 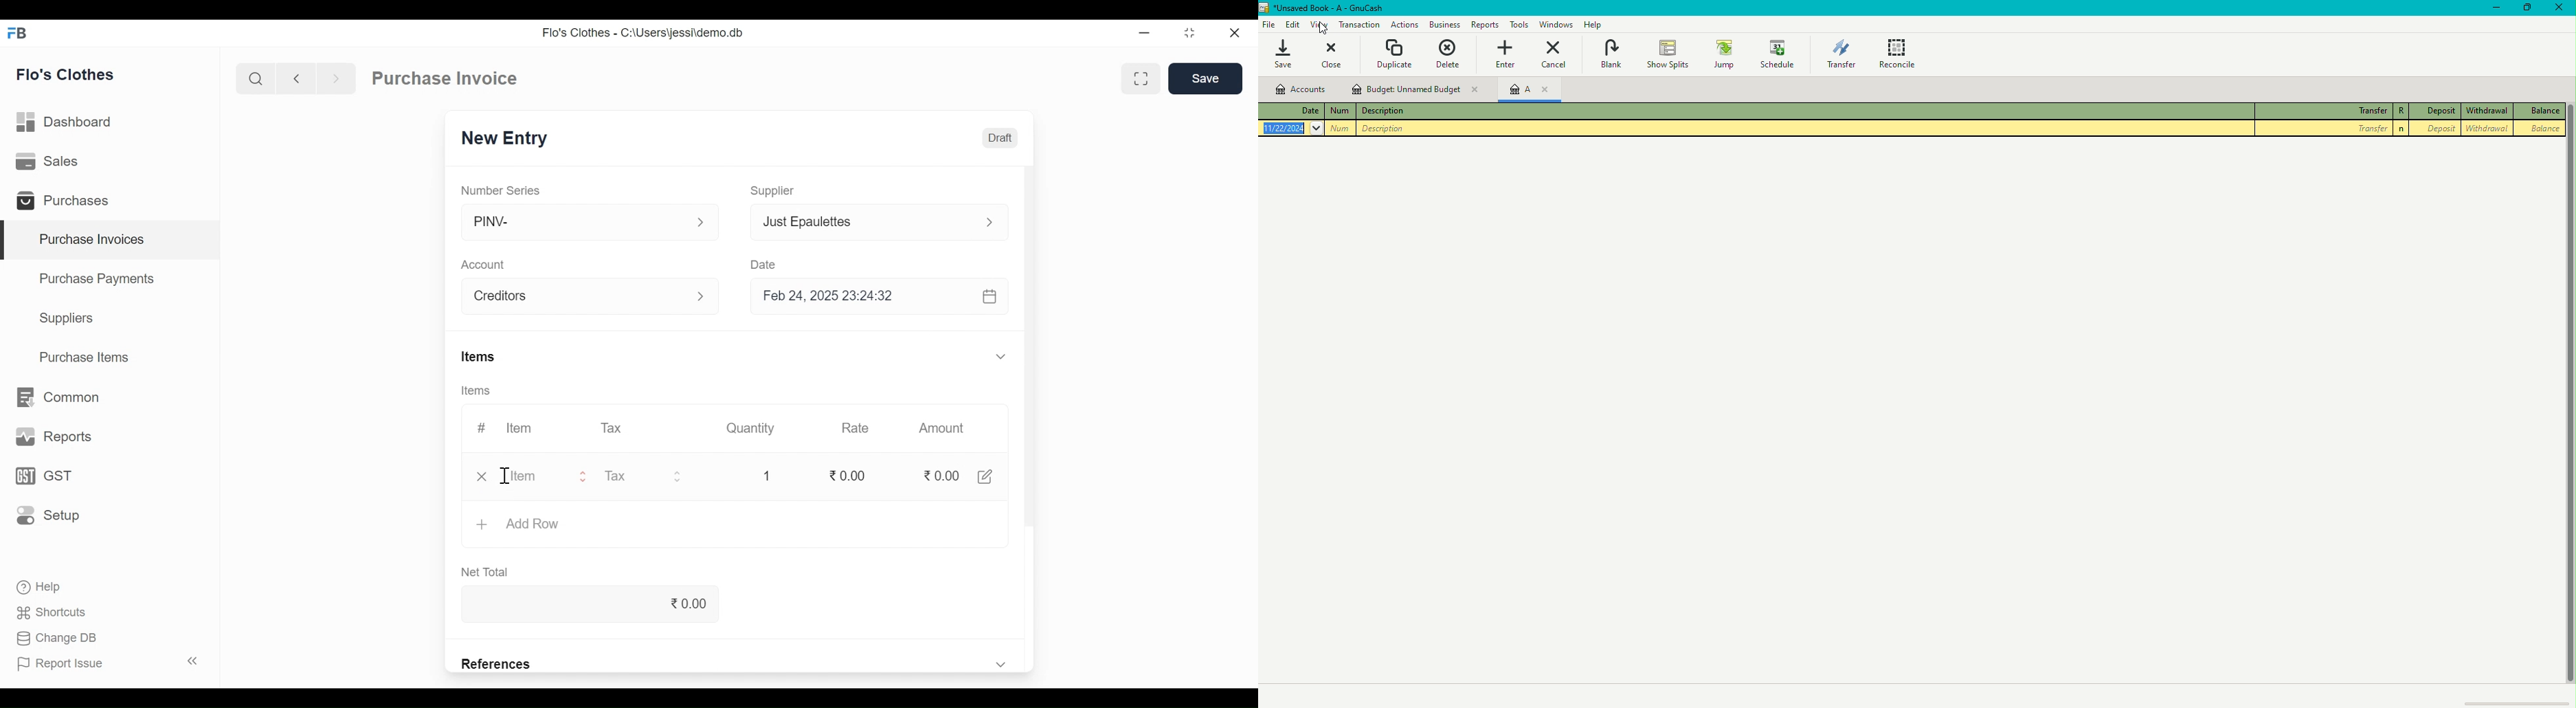 What do you see at coordinates (71, 123) in the screenshot?
I see `Dashboard` at bounding box center [71, 123].